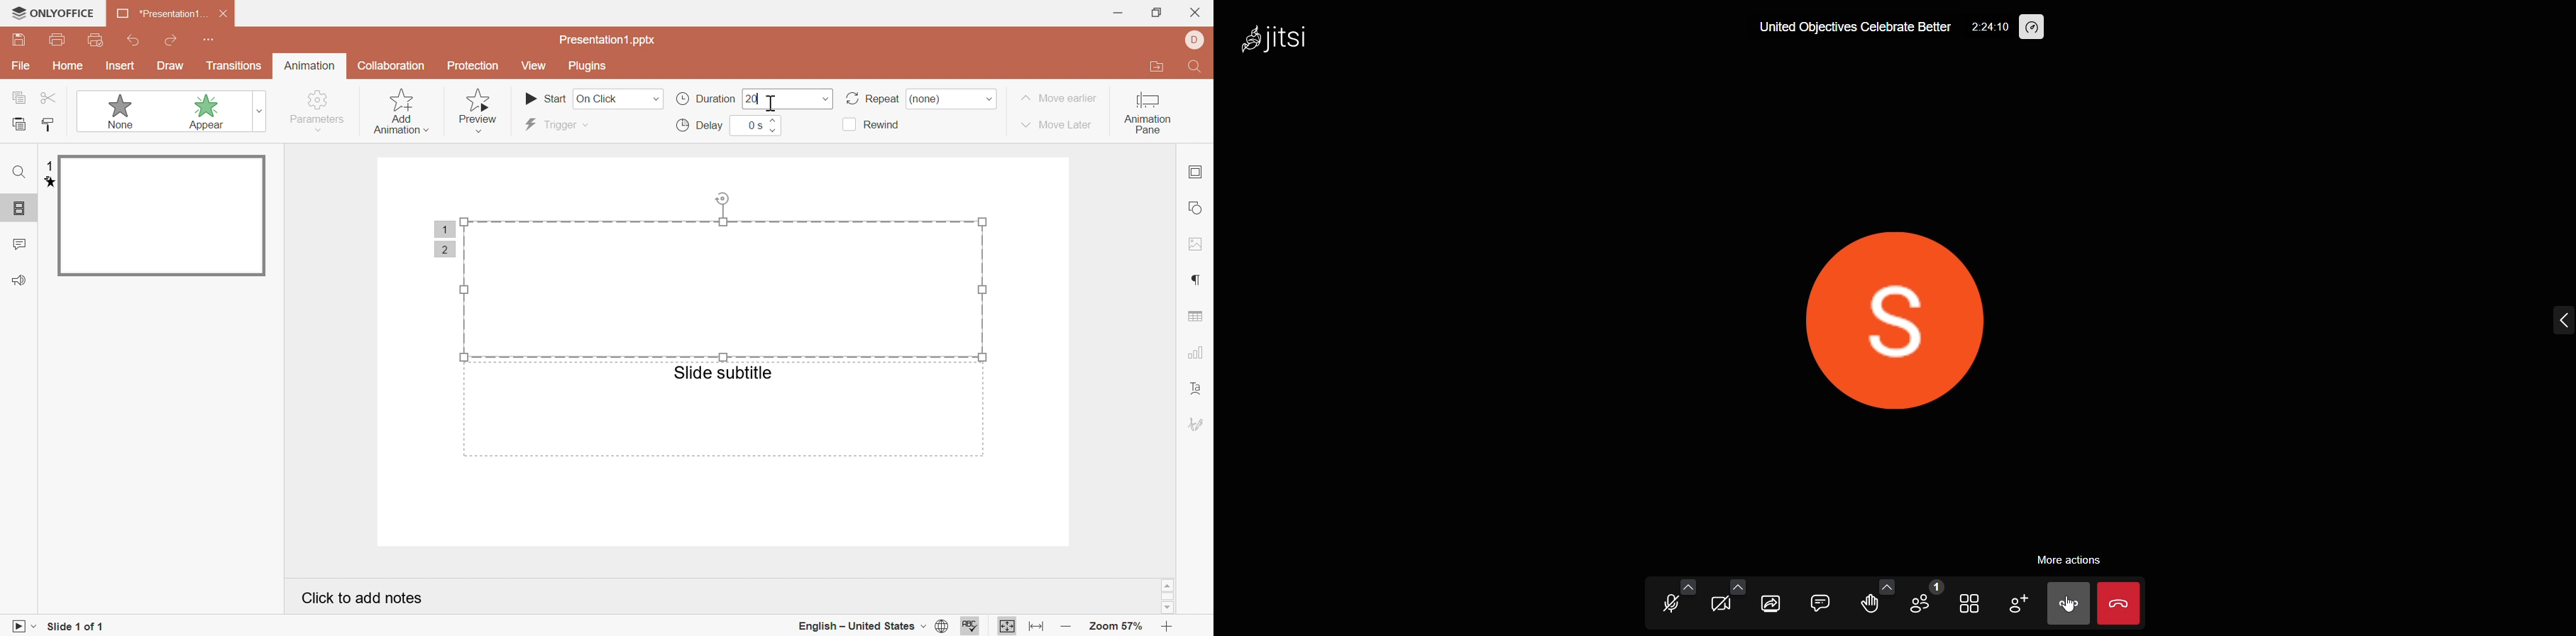 This screenshot has height=644, width=2576. I want to click on copy, so click(19, 96).